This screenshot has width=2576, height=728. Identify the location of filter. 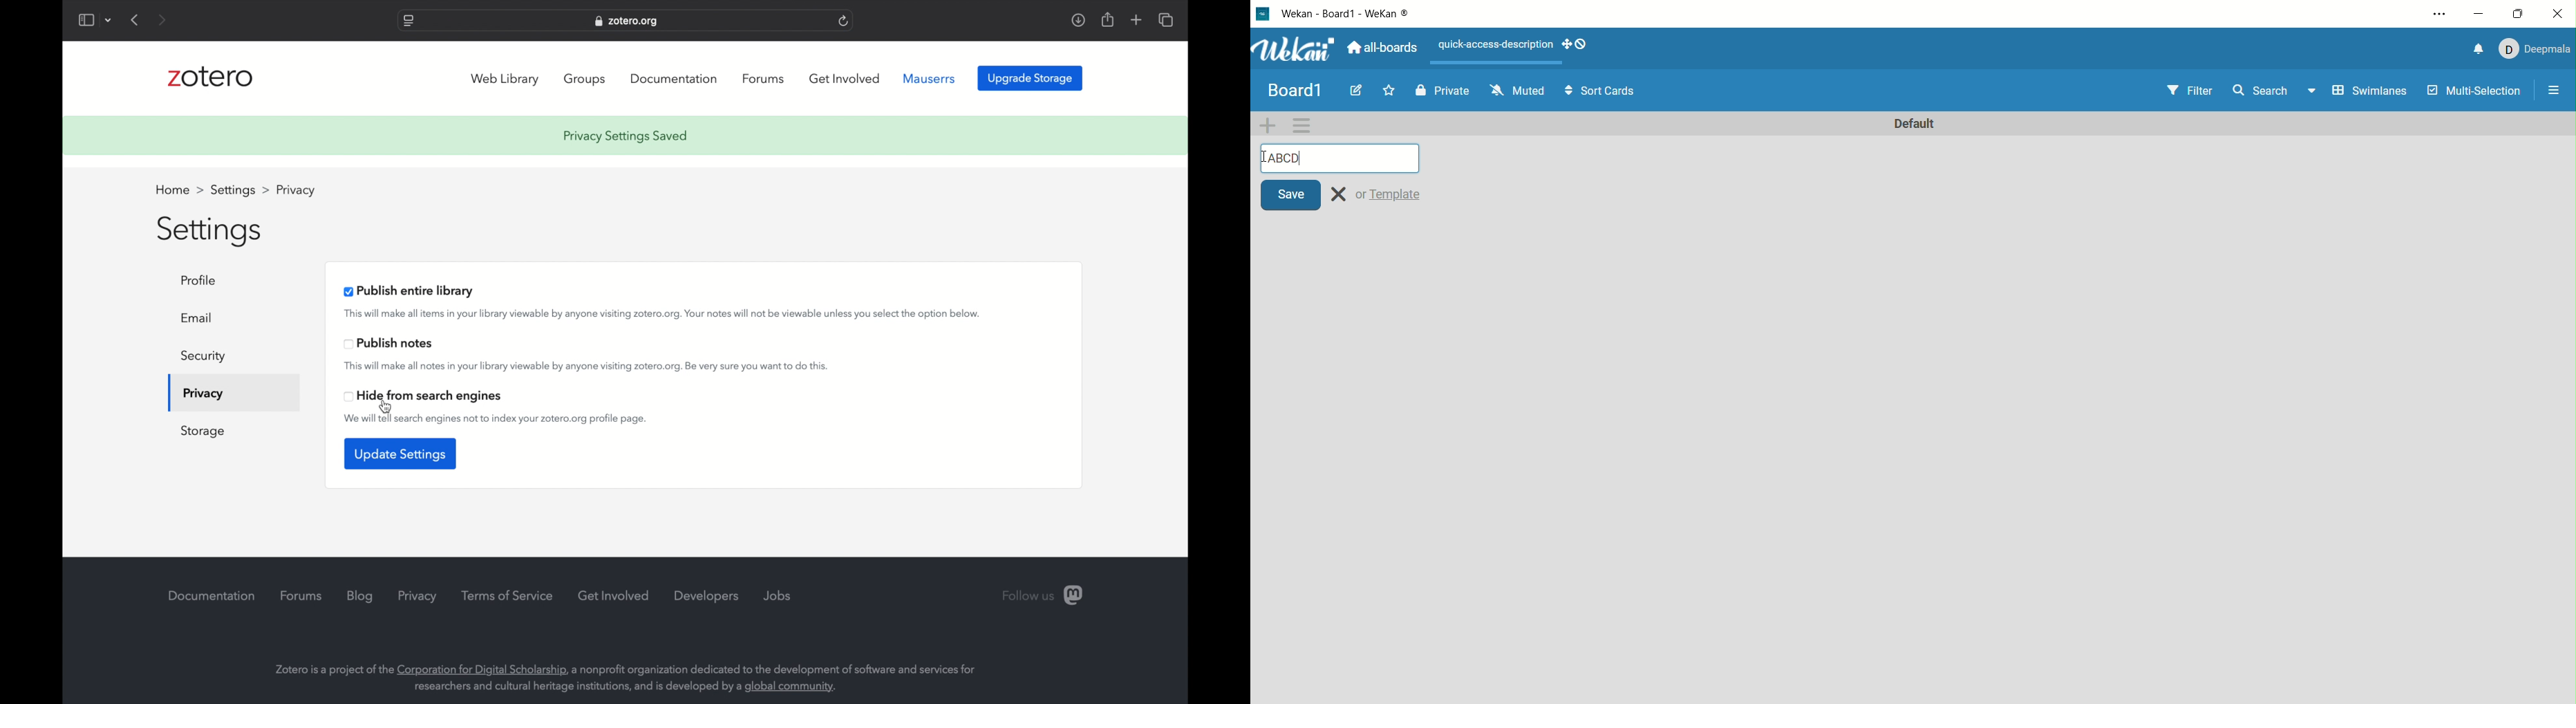
(2189, 91).